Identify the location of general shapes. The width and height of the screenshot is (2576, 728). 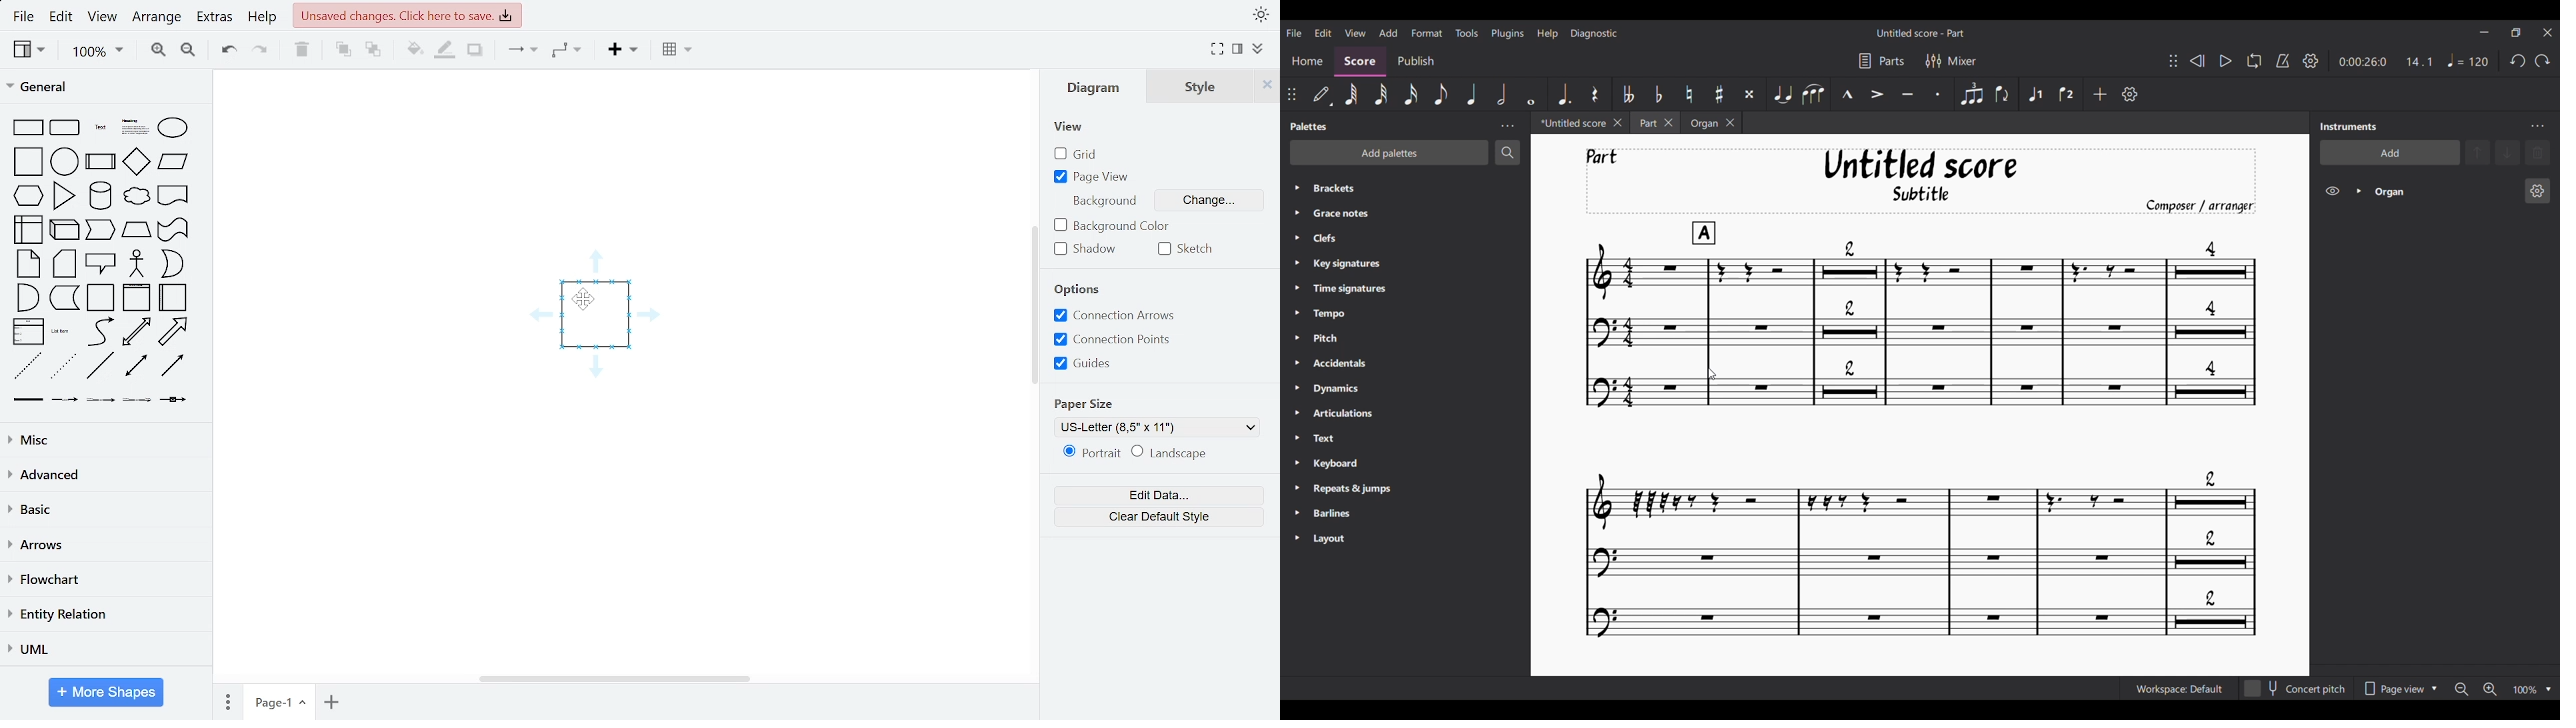
(171, 195).